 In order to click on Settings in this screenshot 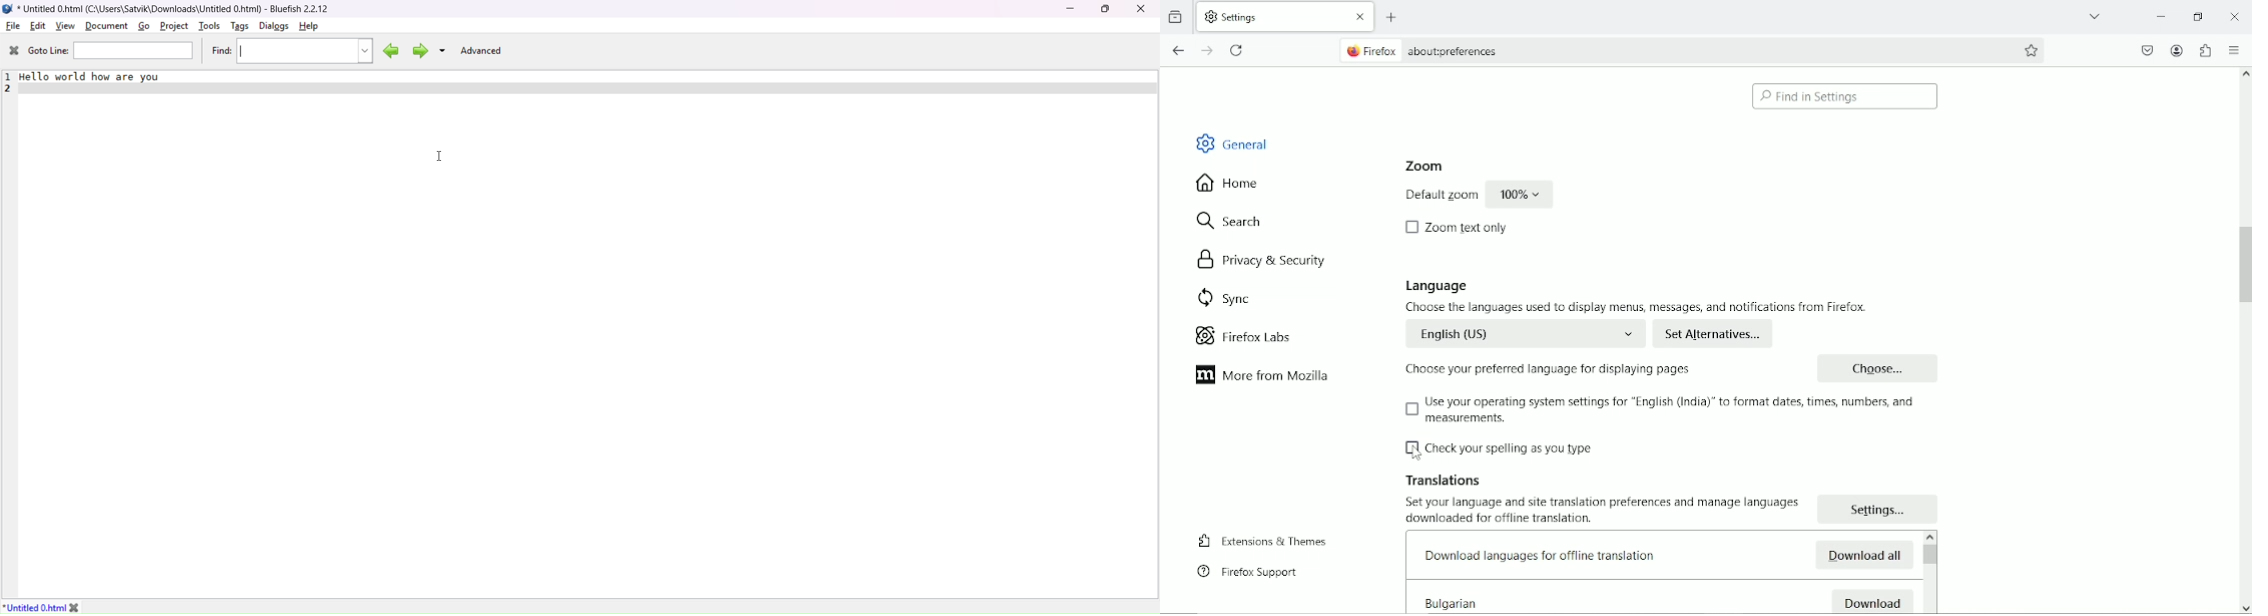, I will do `click(1884, 510)`.